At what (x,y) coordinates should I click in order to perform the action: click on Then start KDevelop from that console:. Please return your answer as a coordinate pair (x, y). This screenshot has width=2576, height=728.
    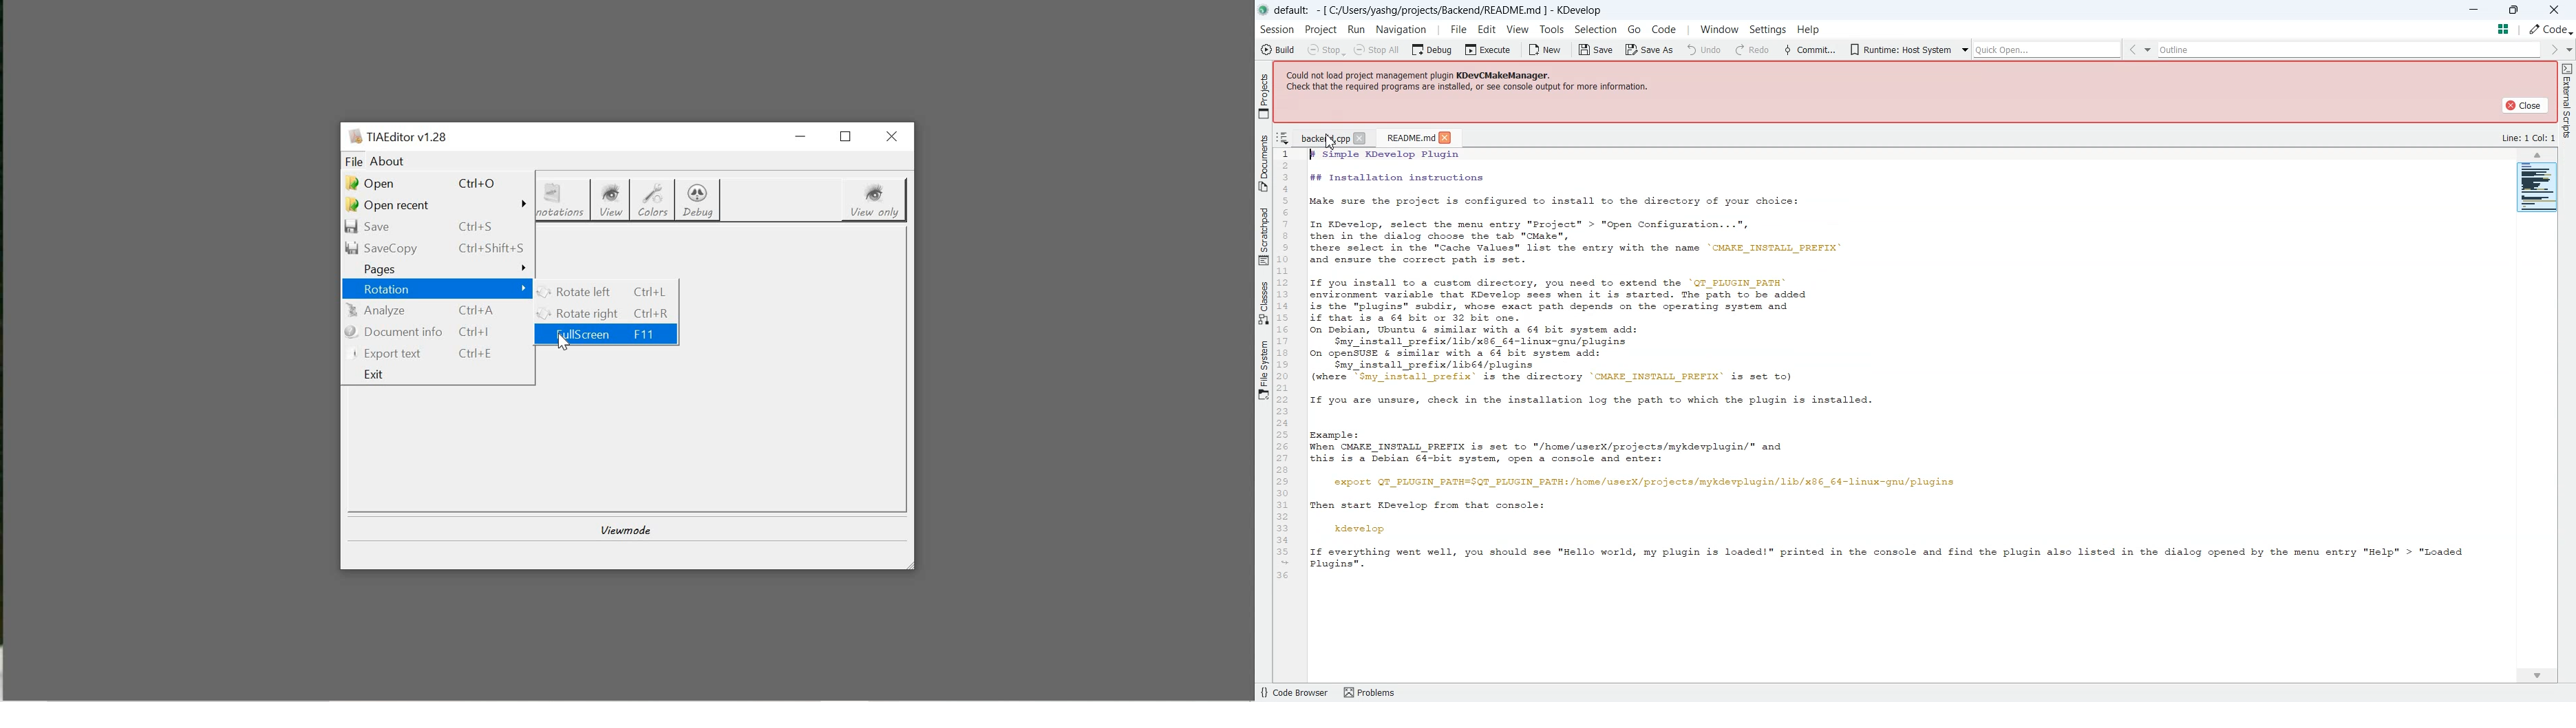
    Looking at the image, I should click on (1431, 504).